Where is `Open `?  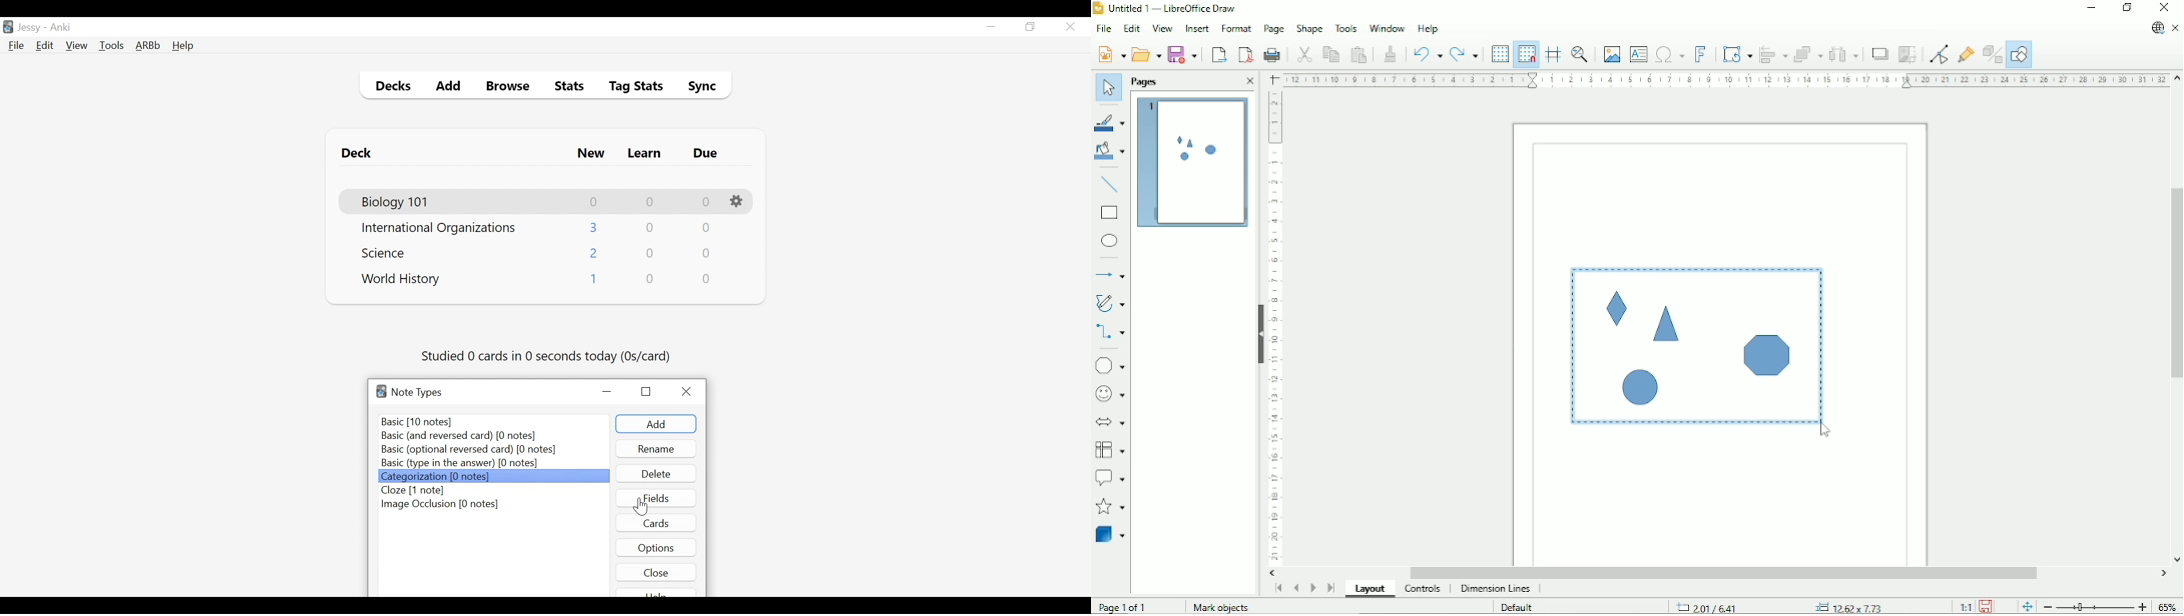 Open  is located at coordinates (1146, 55).